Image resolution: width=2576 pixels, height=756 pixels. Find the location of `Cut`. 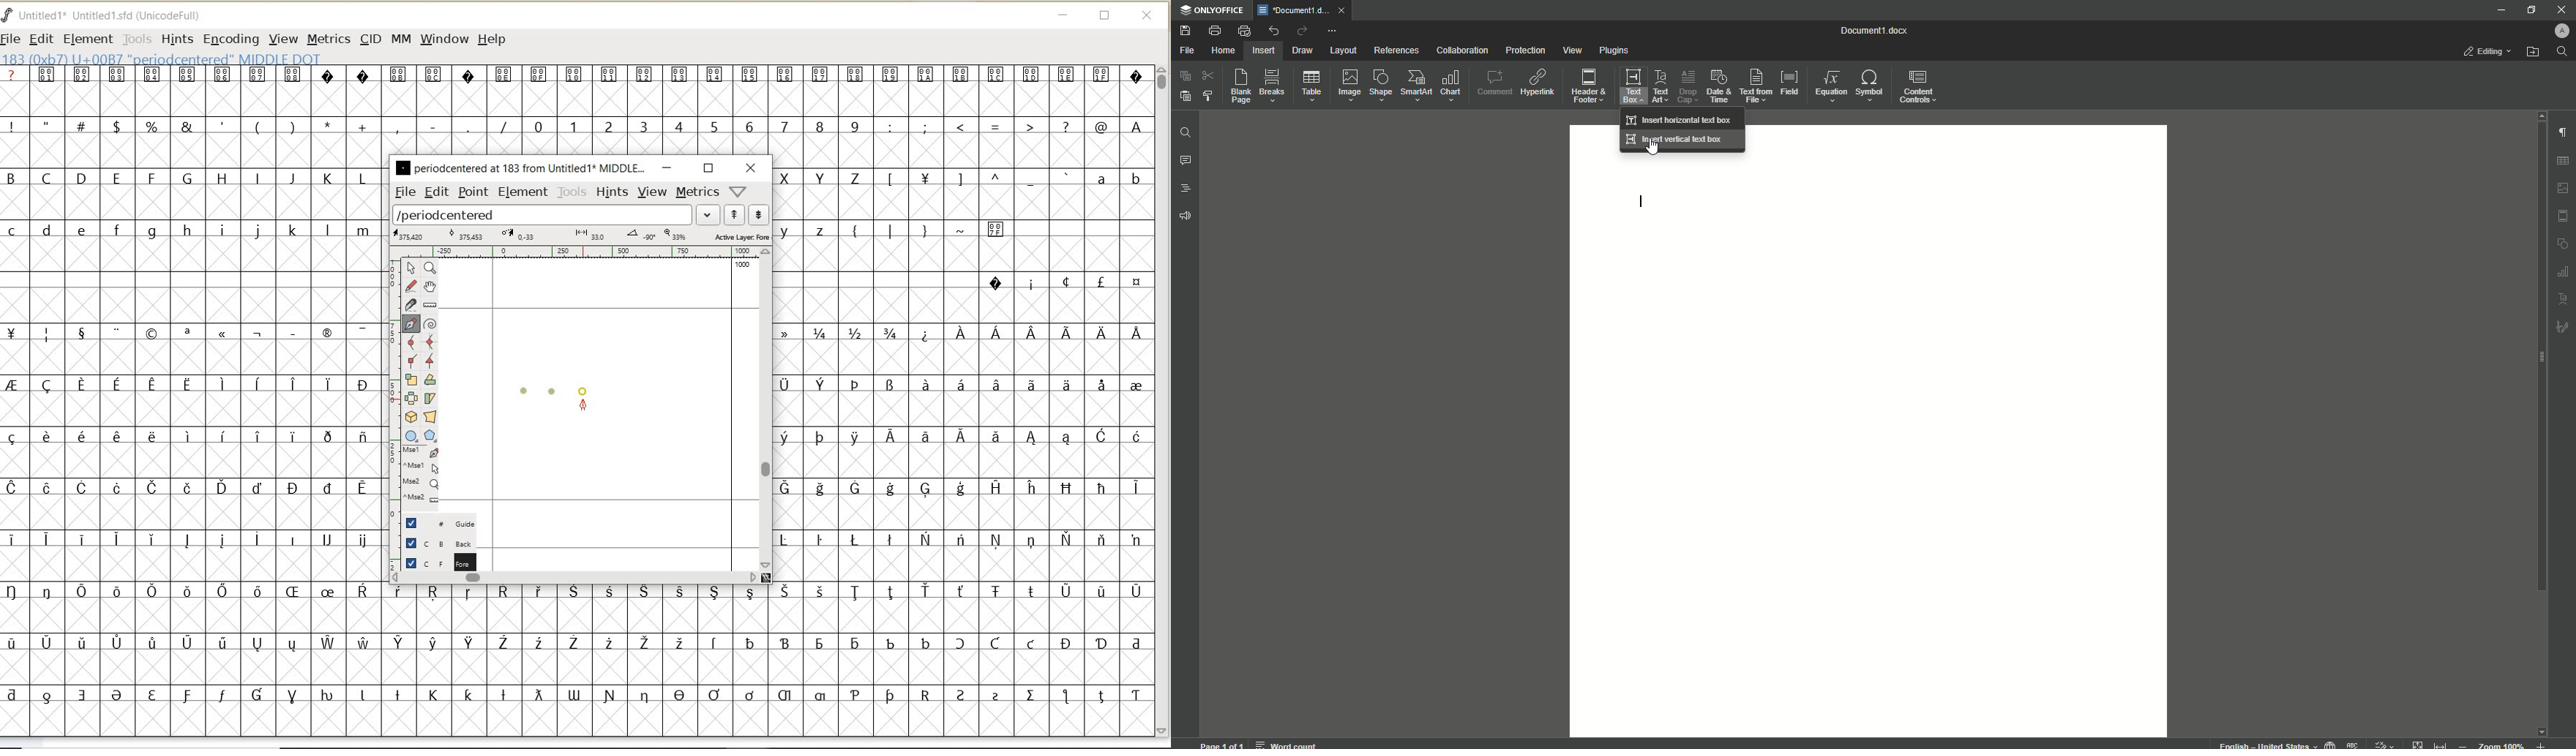

Cut is located at coordinates (1210, 75).